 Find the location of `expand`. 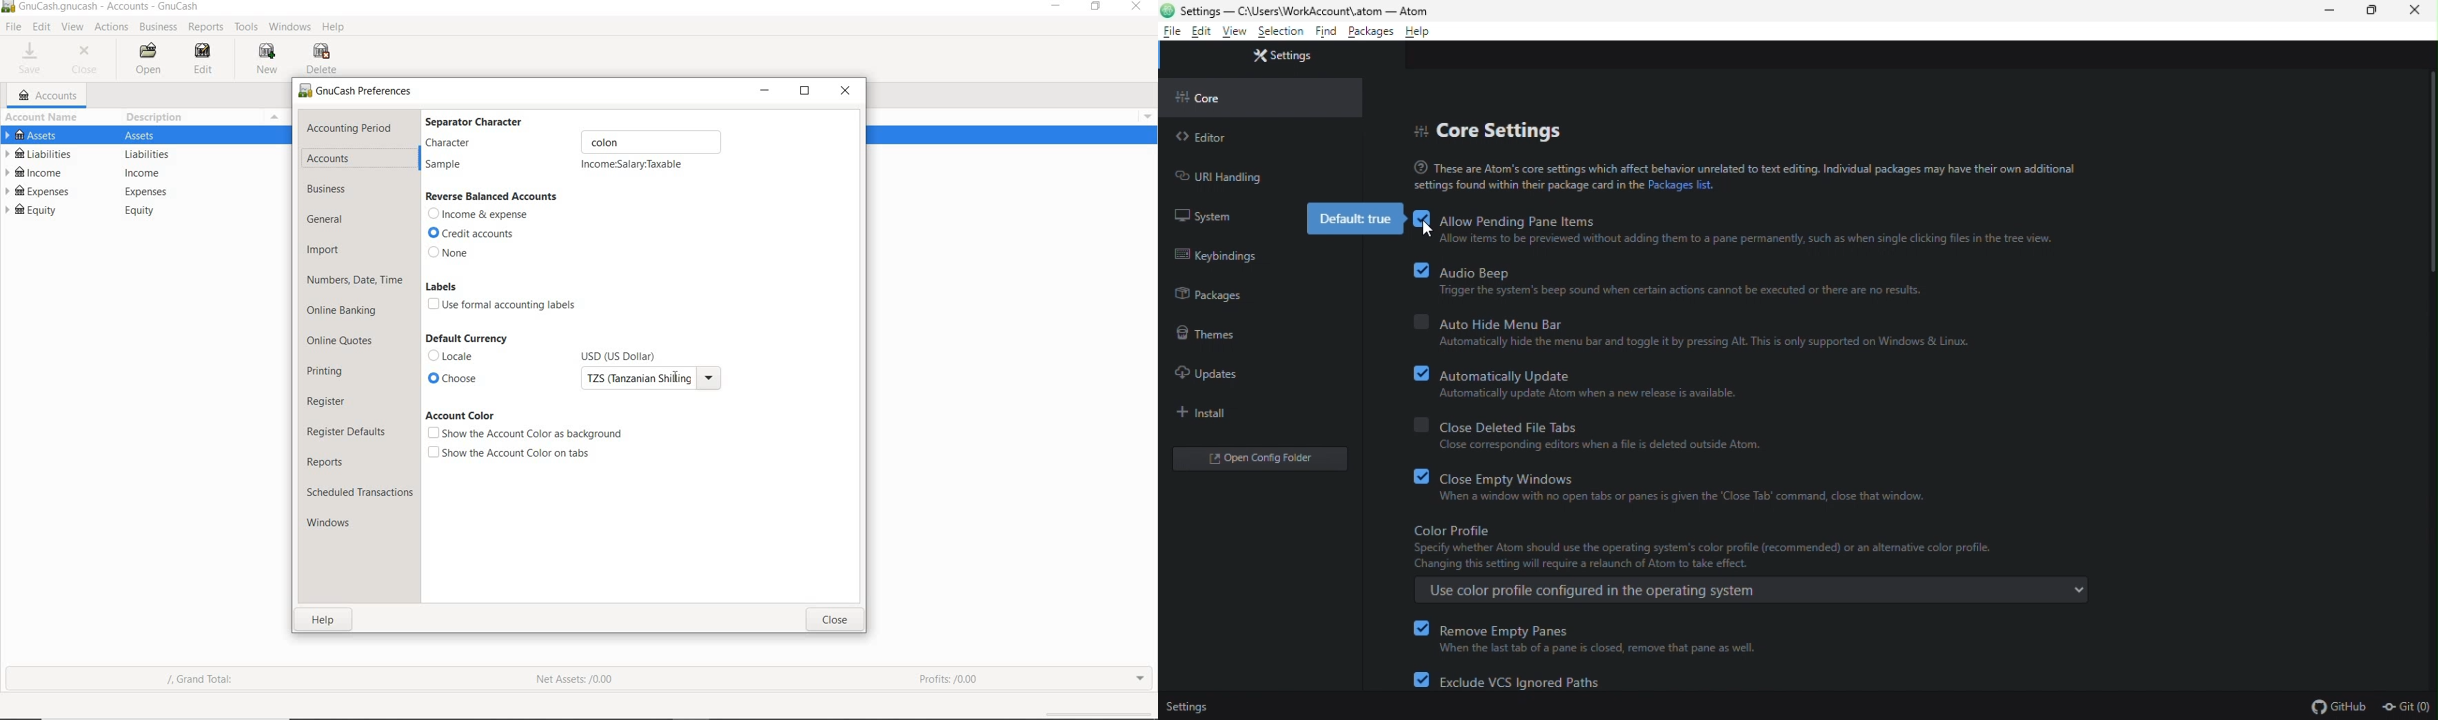

expand is located at coordinates (1141, 679).